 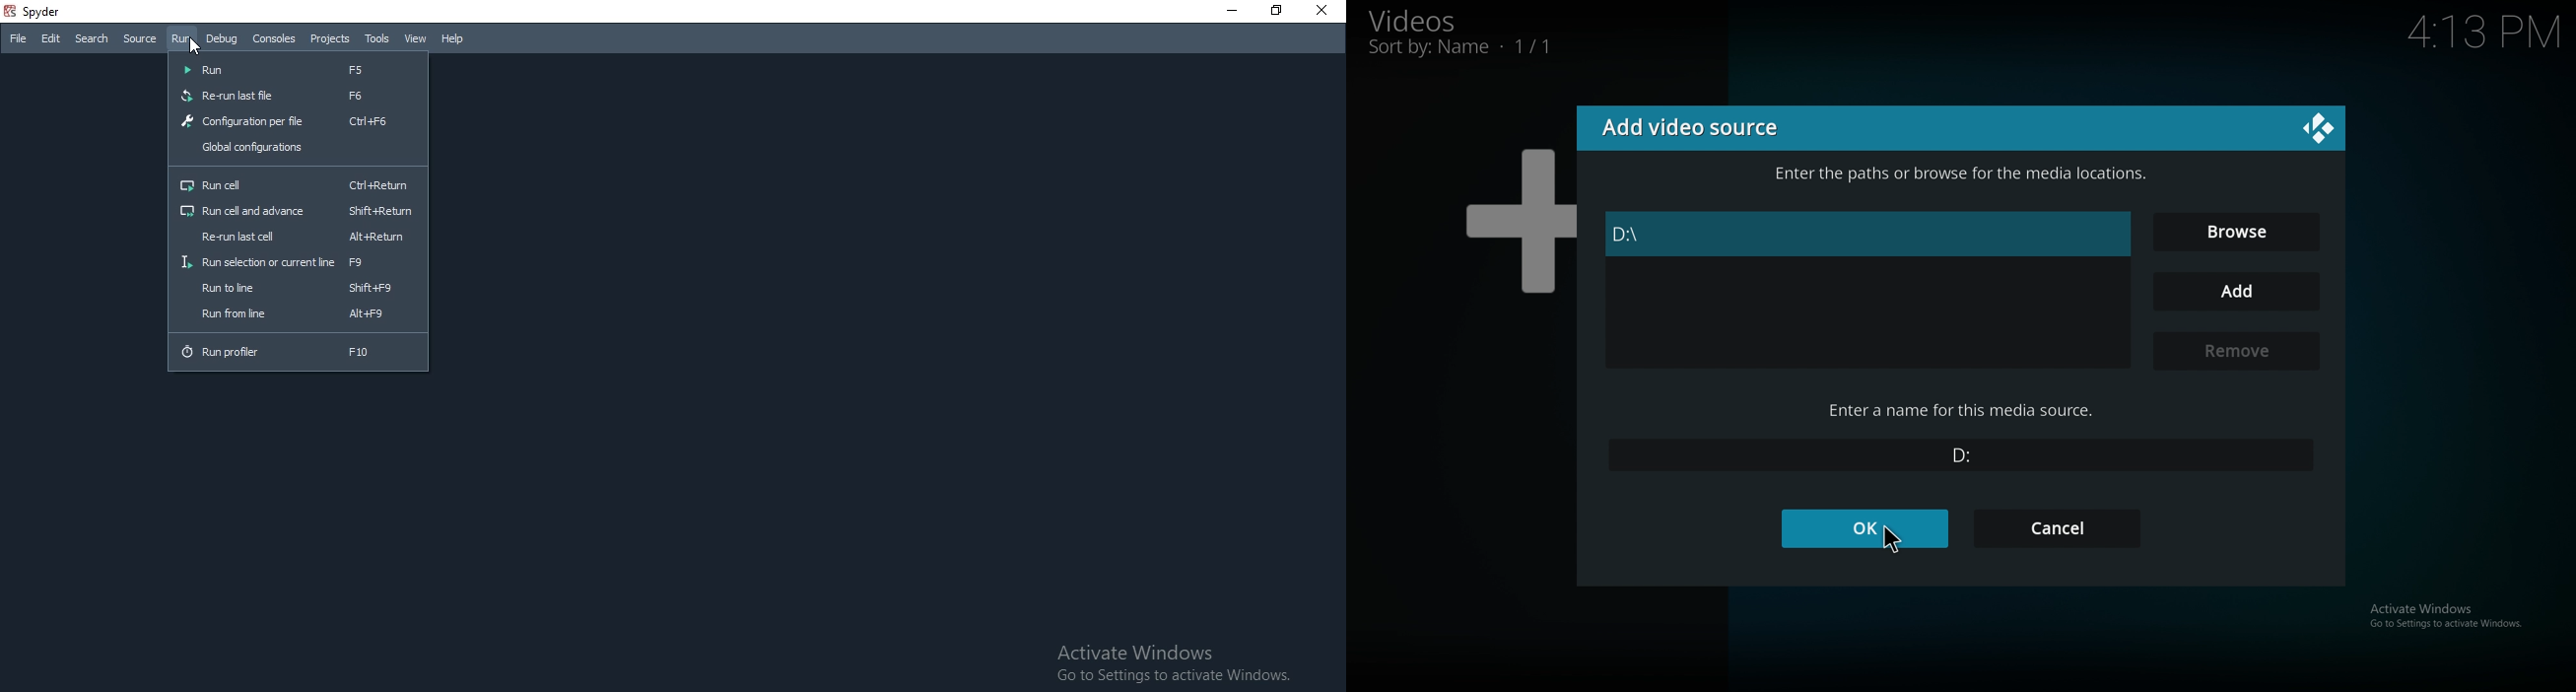 I want to click on run from line, so click(x=301, y=316).